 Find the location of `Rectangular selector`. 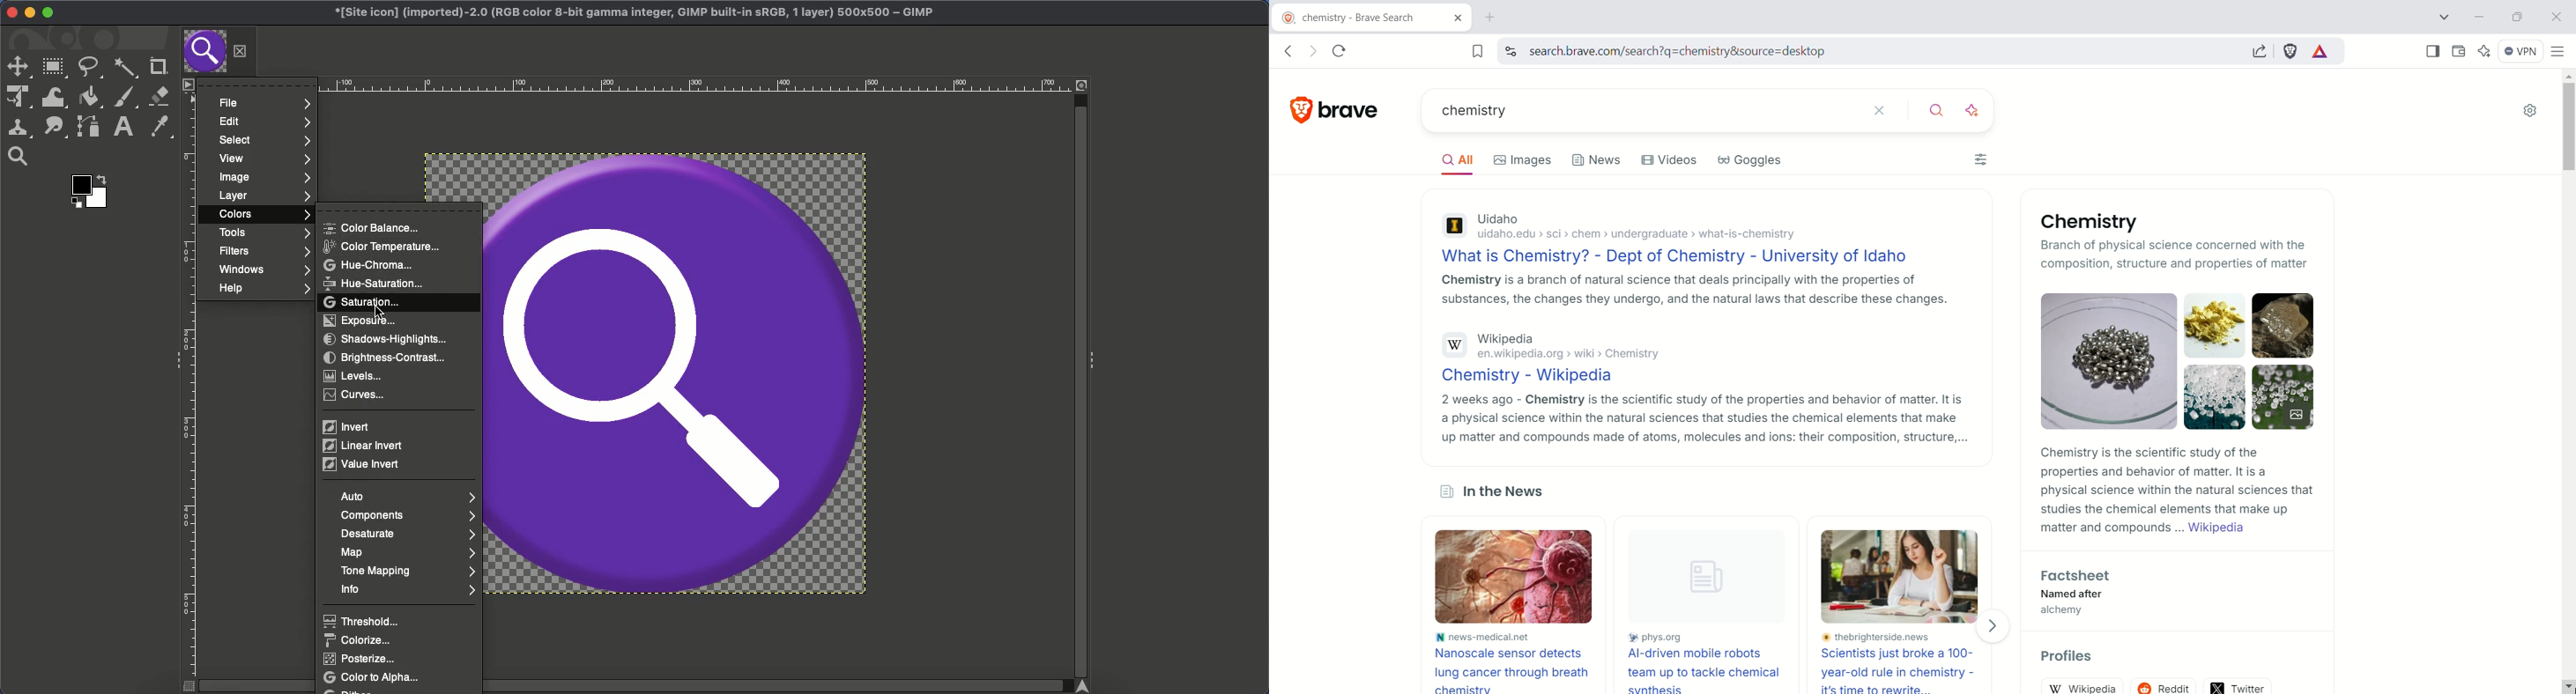

Rectangular selector is located at coordinates (54, 70).